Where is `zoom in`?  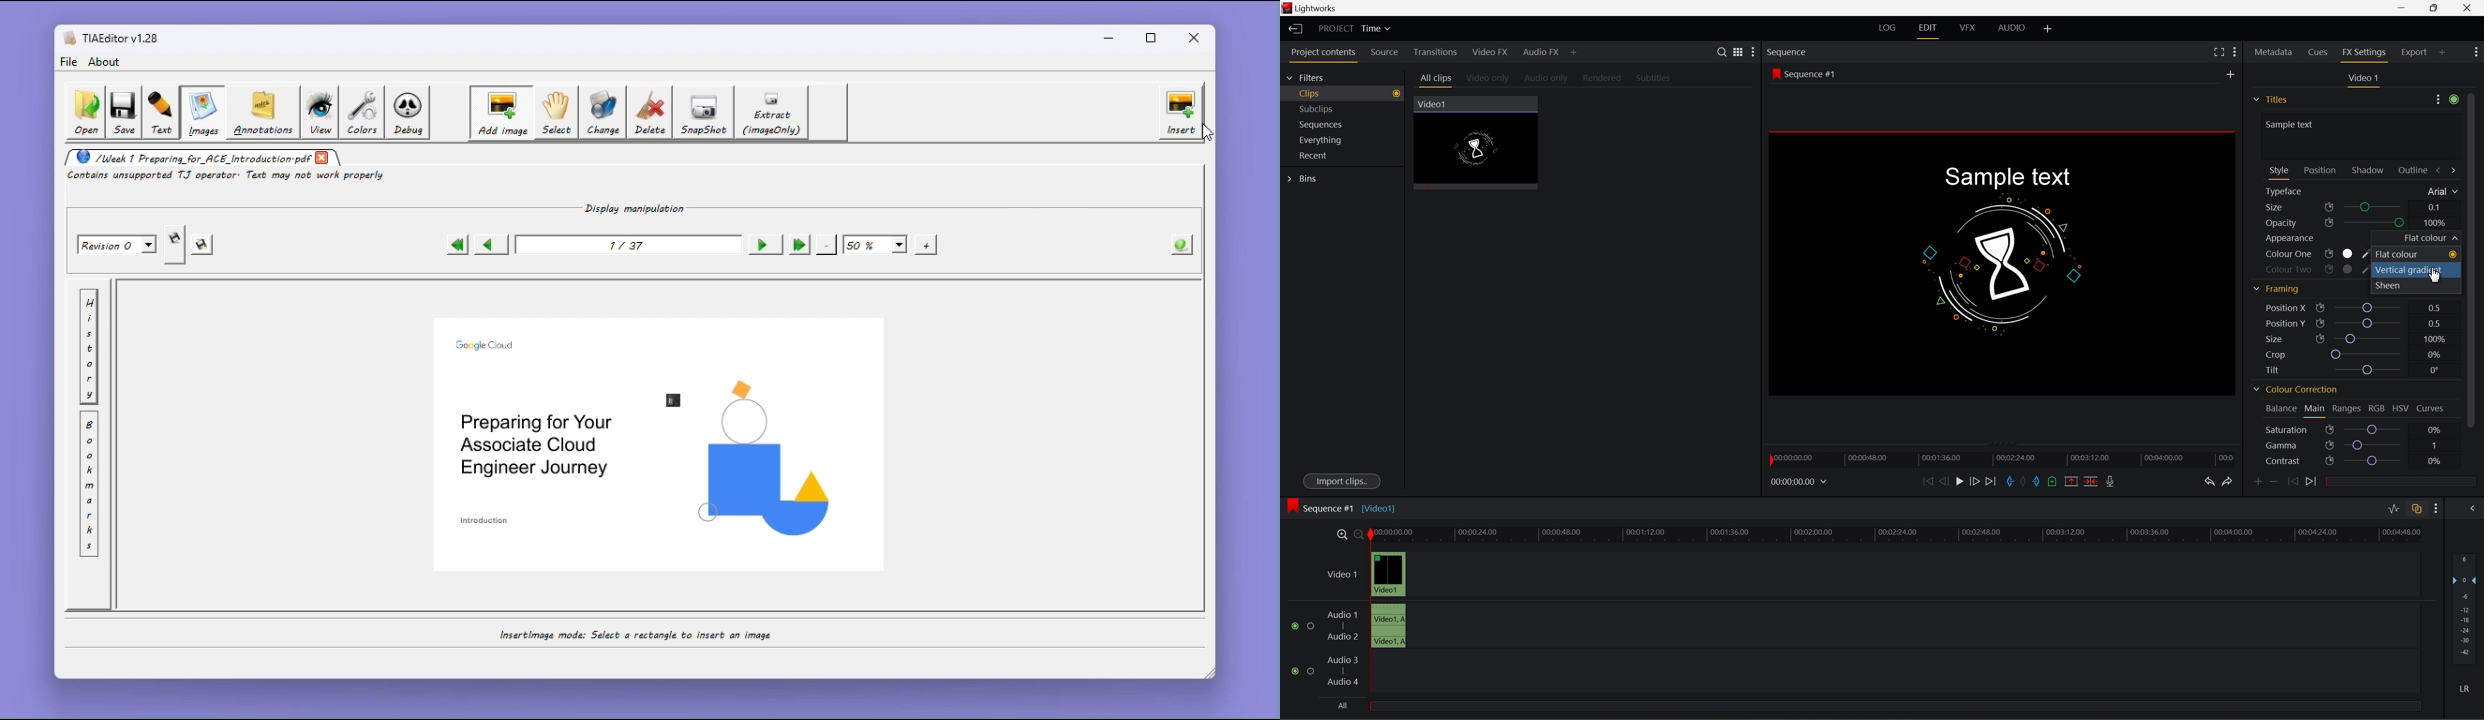
zoom in is located at coordinates (1341, 534).